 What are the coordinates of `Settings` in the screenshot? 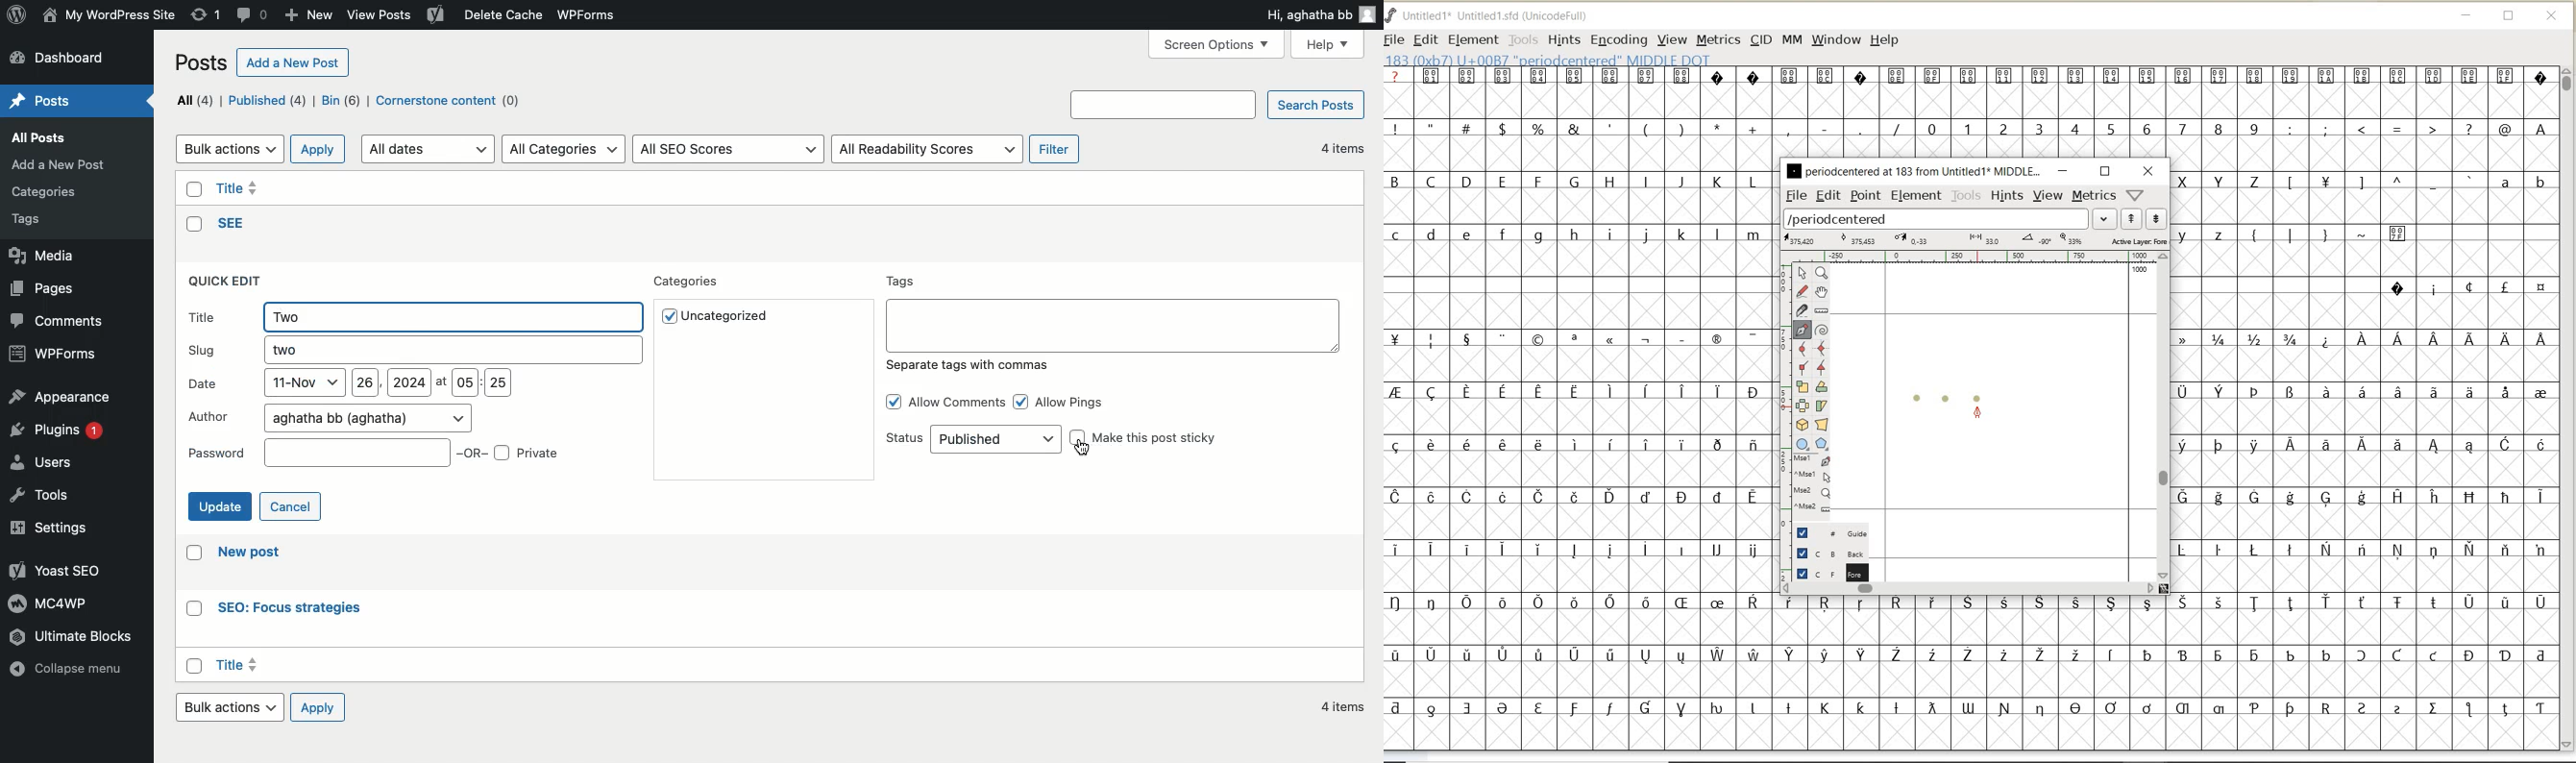 It's located at (59, 527).